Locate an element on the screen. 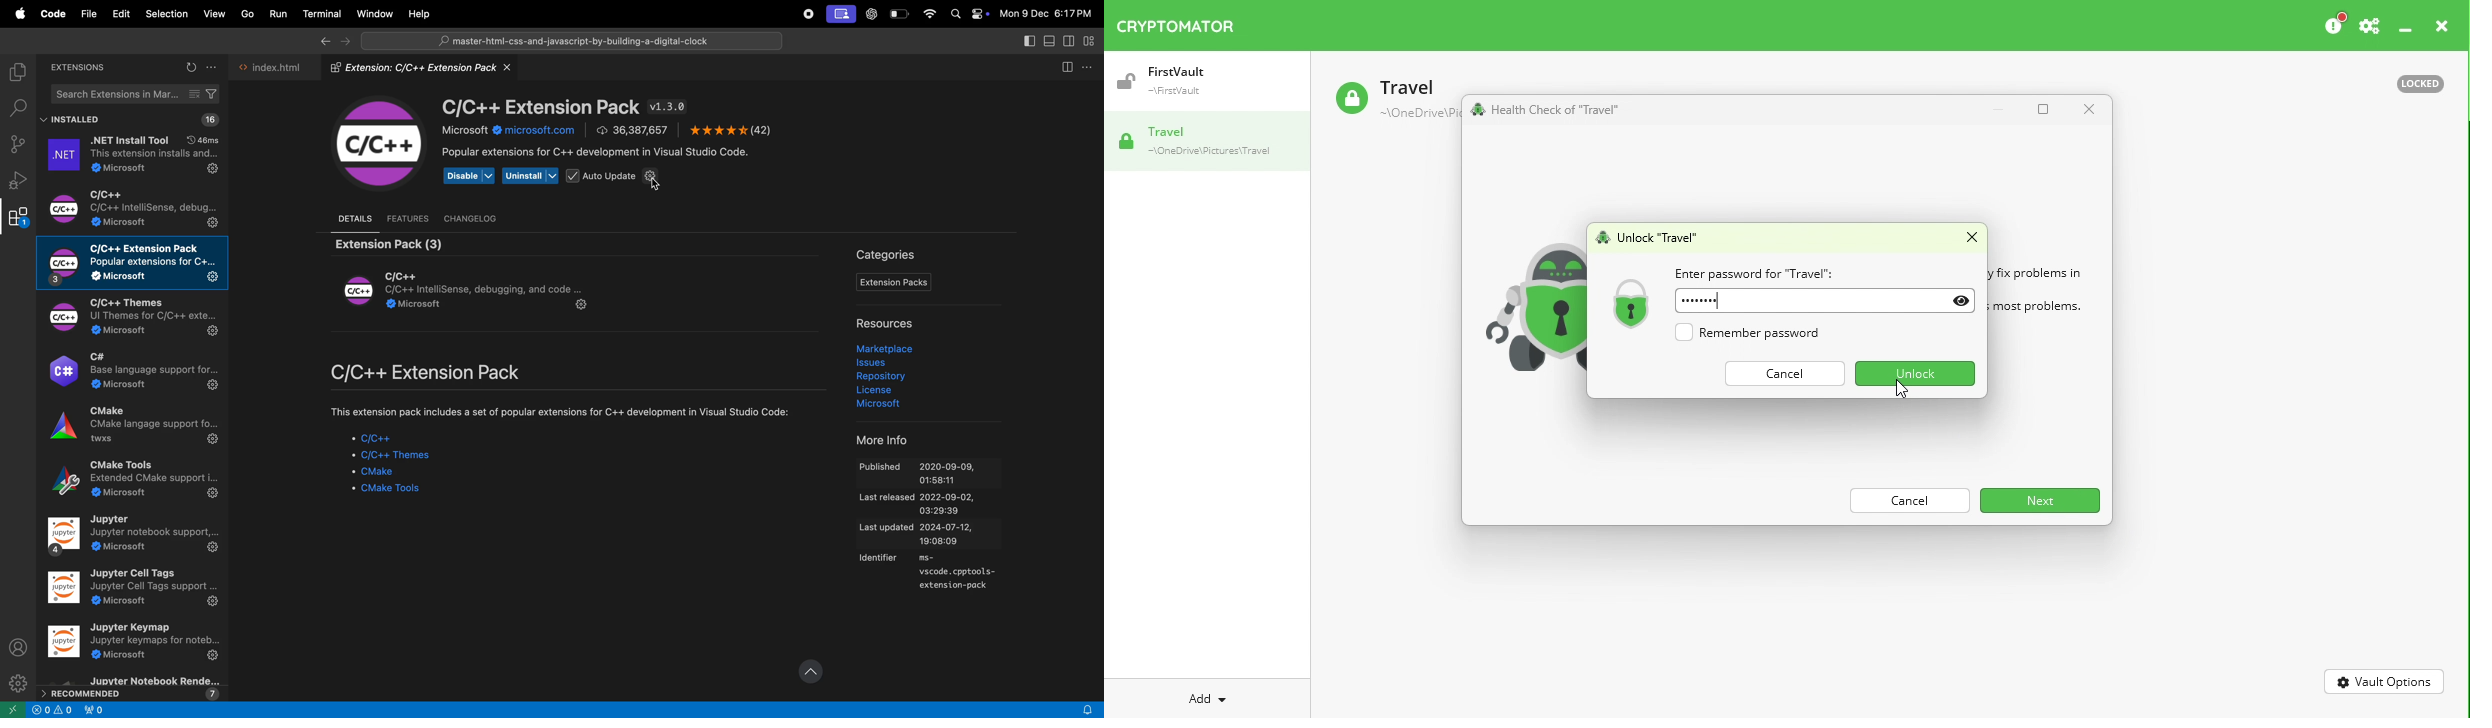 This screenshot has height=728, width=2492. c/C++ extesnsiomns is located at coordinates (135, 208).